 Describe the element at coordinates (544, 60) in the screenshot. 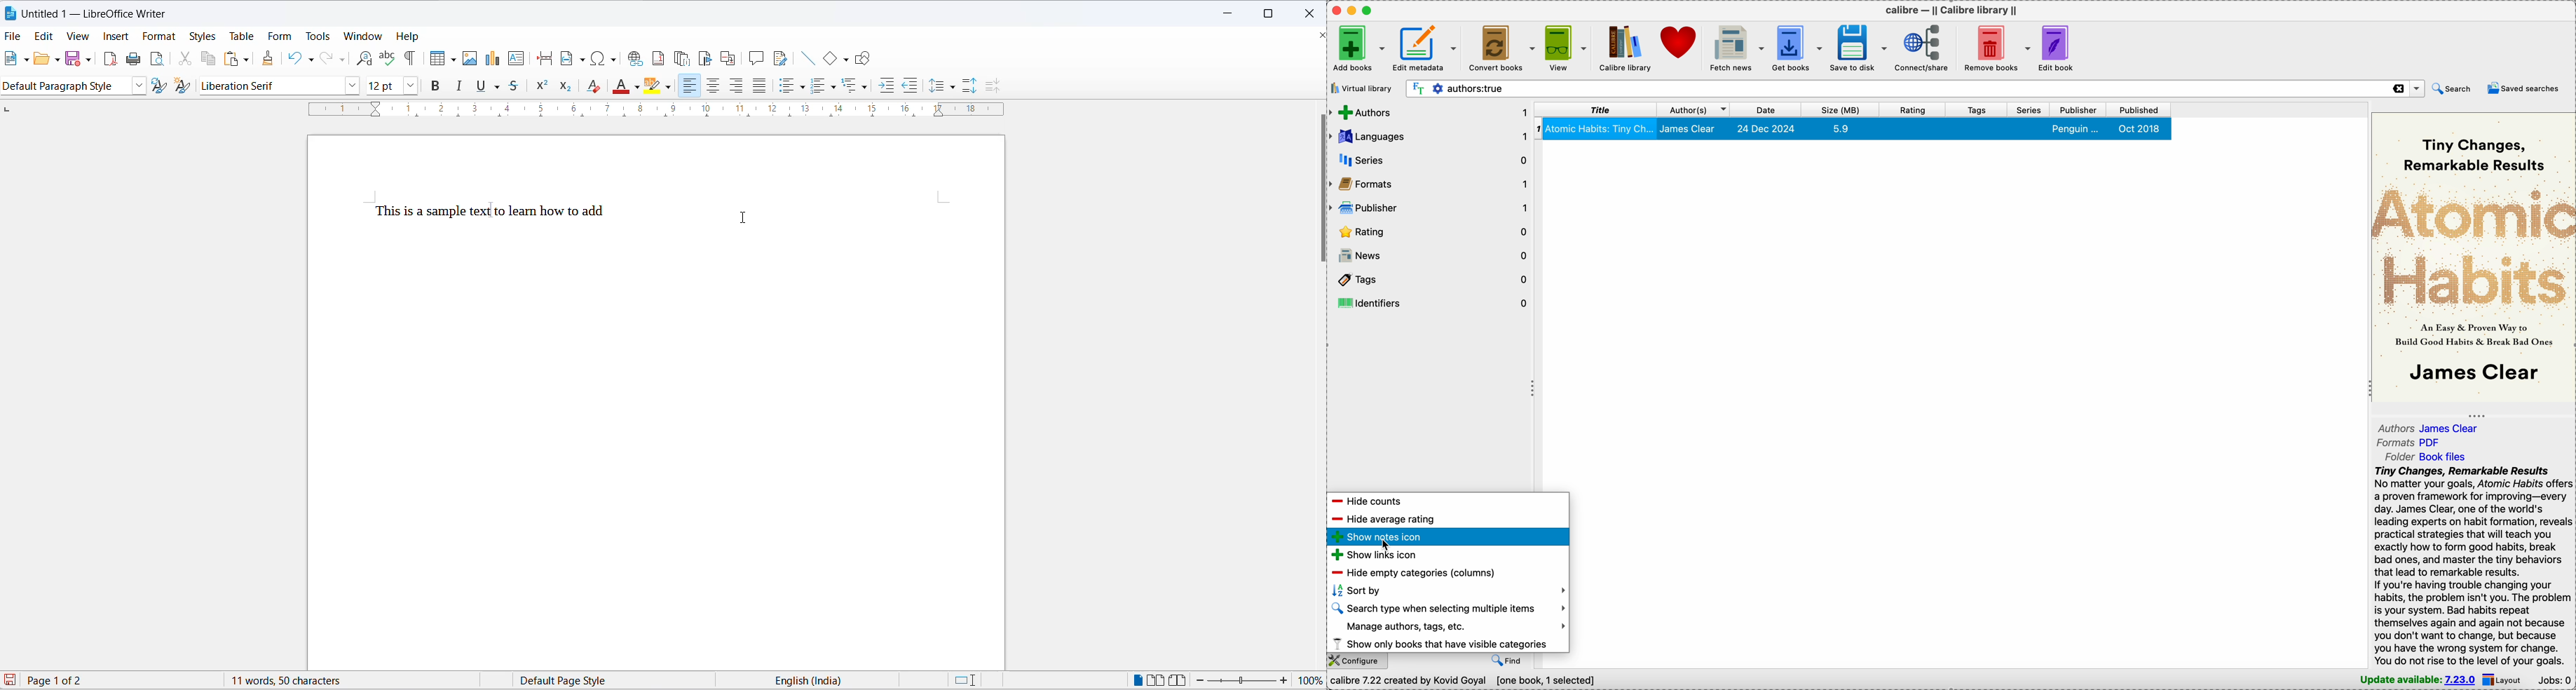

I see `insert page break` at that location.